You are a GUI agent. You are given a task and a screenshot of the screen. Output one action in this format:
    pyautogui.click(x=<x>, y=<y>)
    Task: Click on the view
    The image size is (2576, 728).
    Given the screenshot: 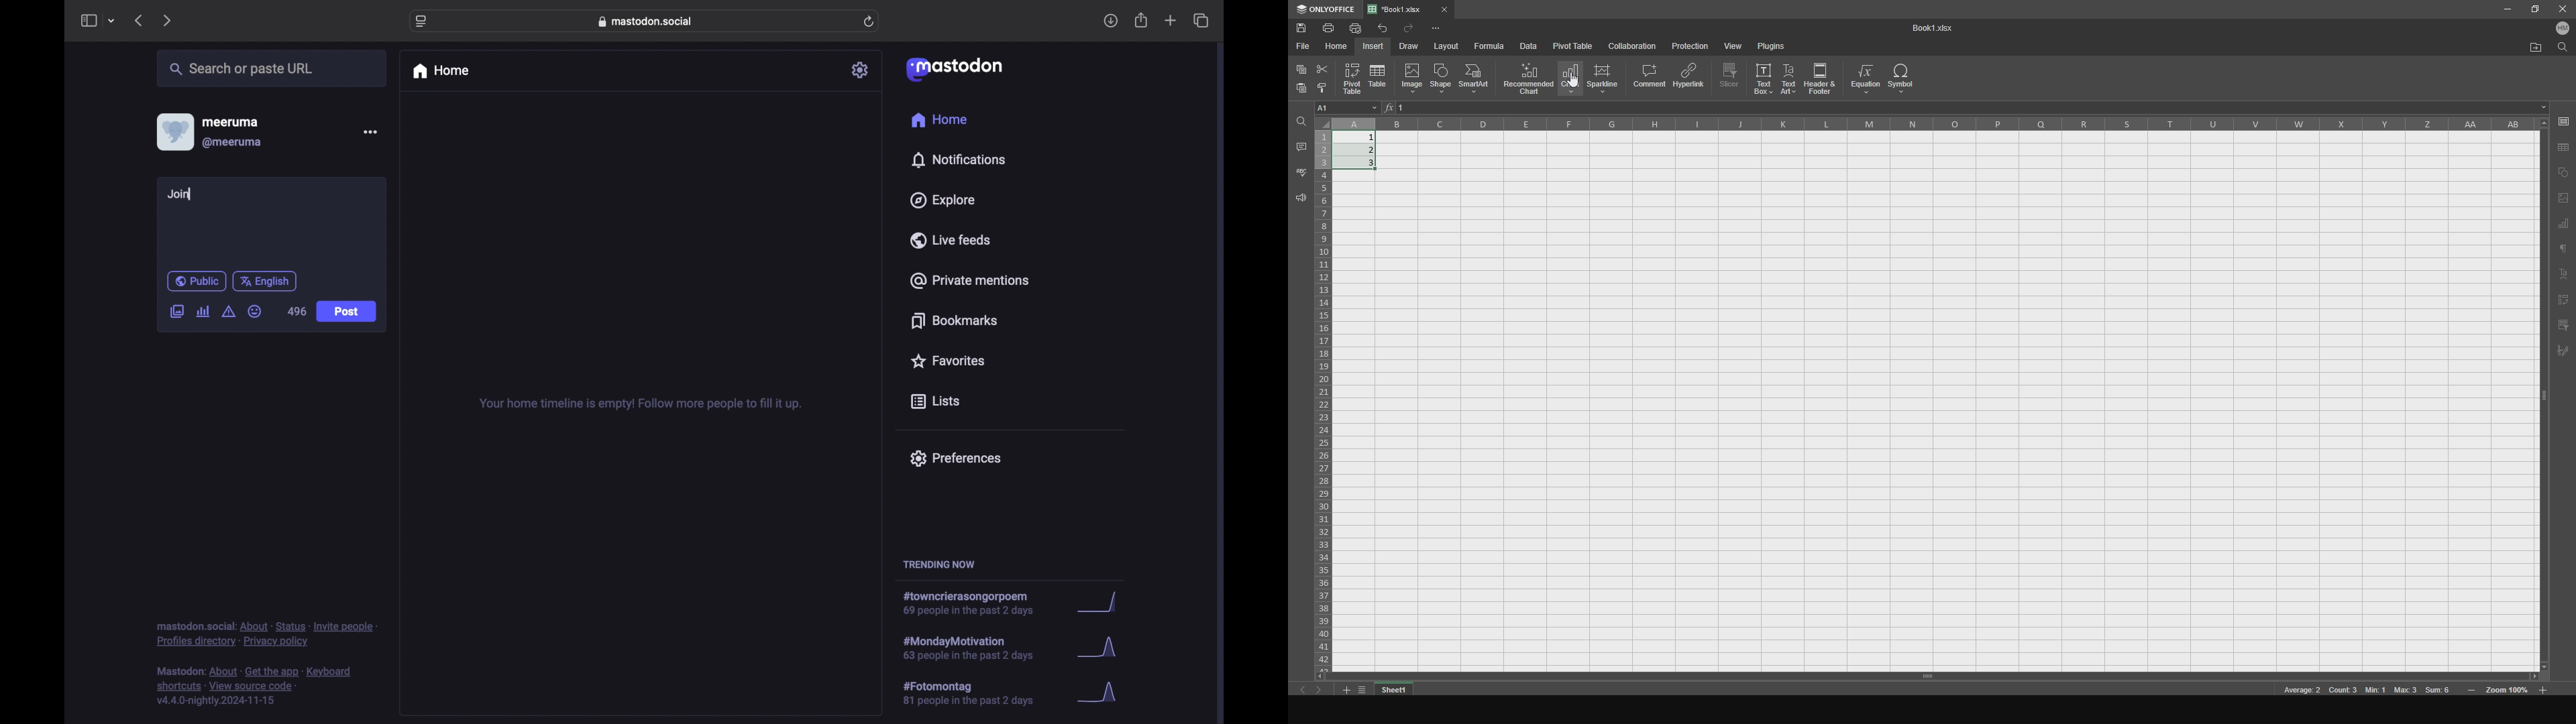 What is the action you would take?
    pyautogui.click(x=1731, y=45)
    